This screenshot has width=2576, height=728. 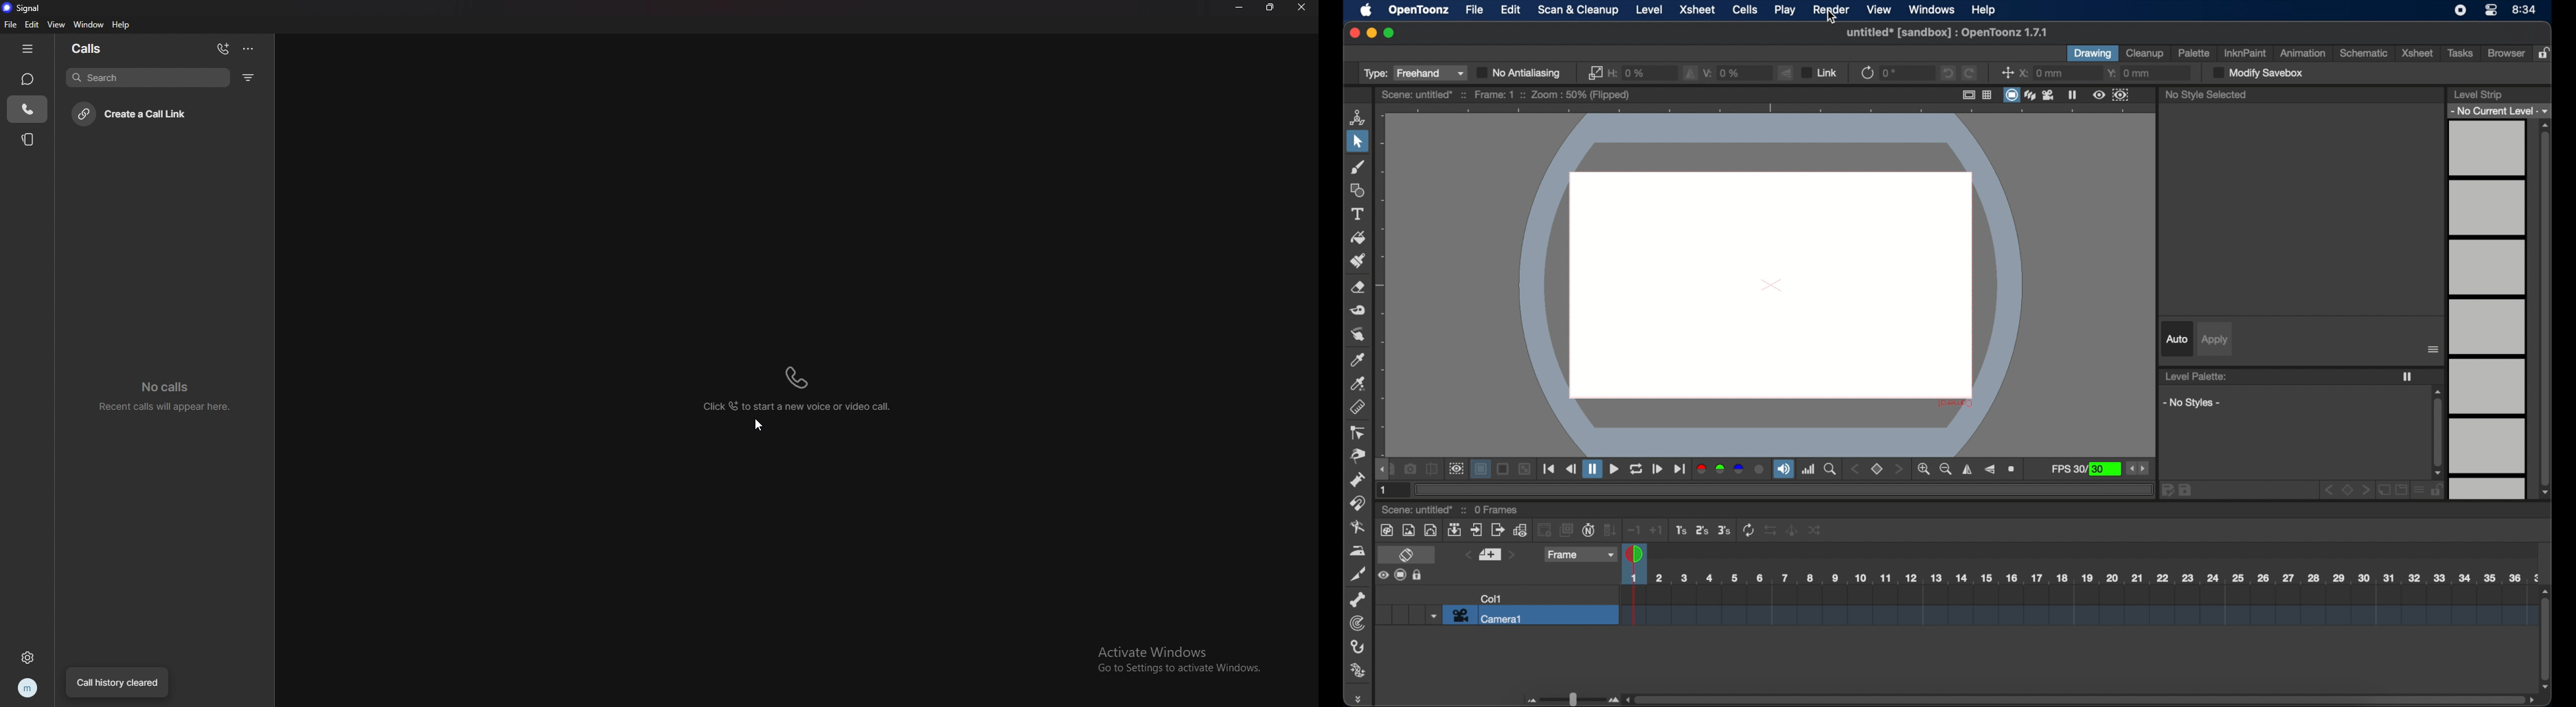 What do you see at coordinates (2081, 698) in the screenshot?
I see `scroll box` at bounding box center [2081, 698].